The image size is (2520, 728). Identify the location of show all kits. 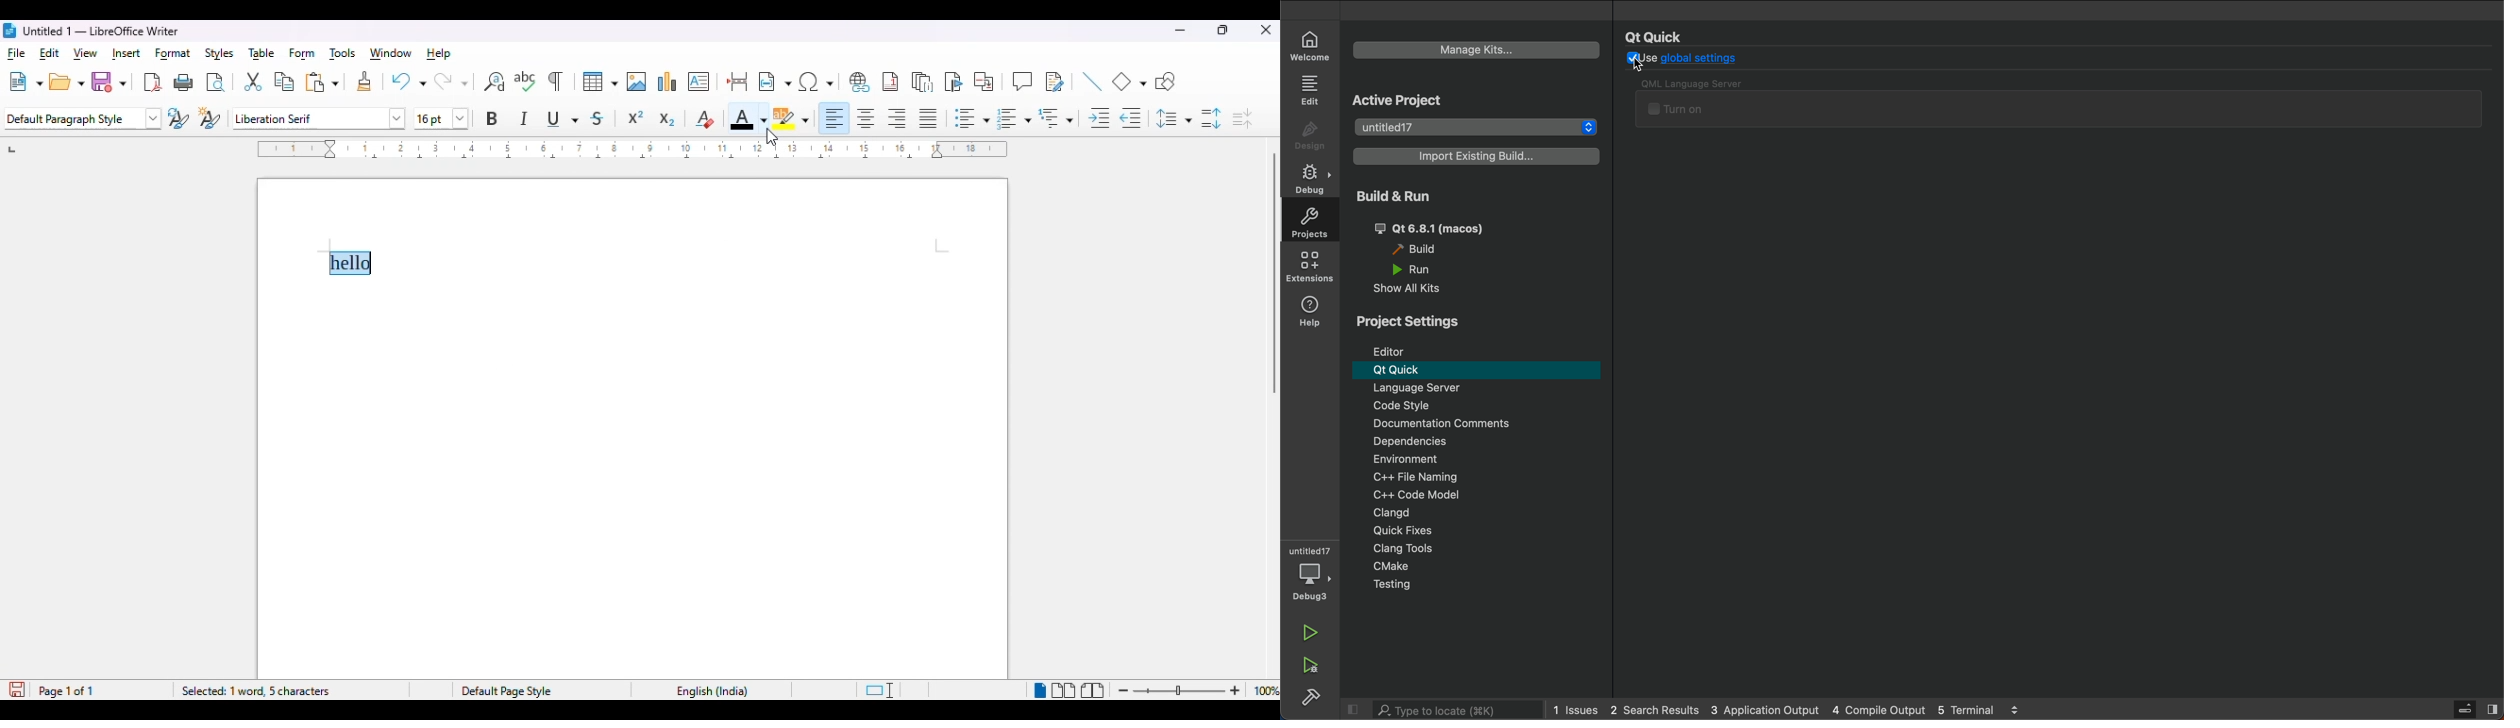
(1410, 292).